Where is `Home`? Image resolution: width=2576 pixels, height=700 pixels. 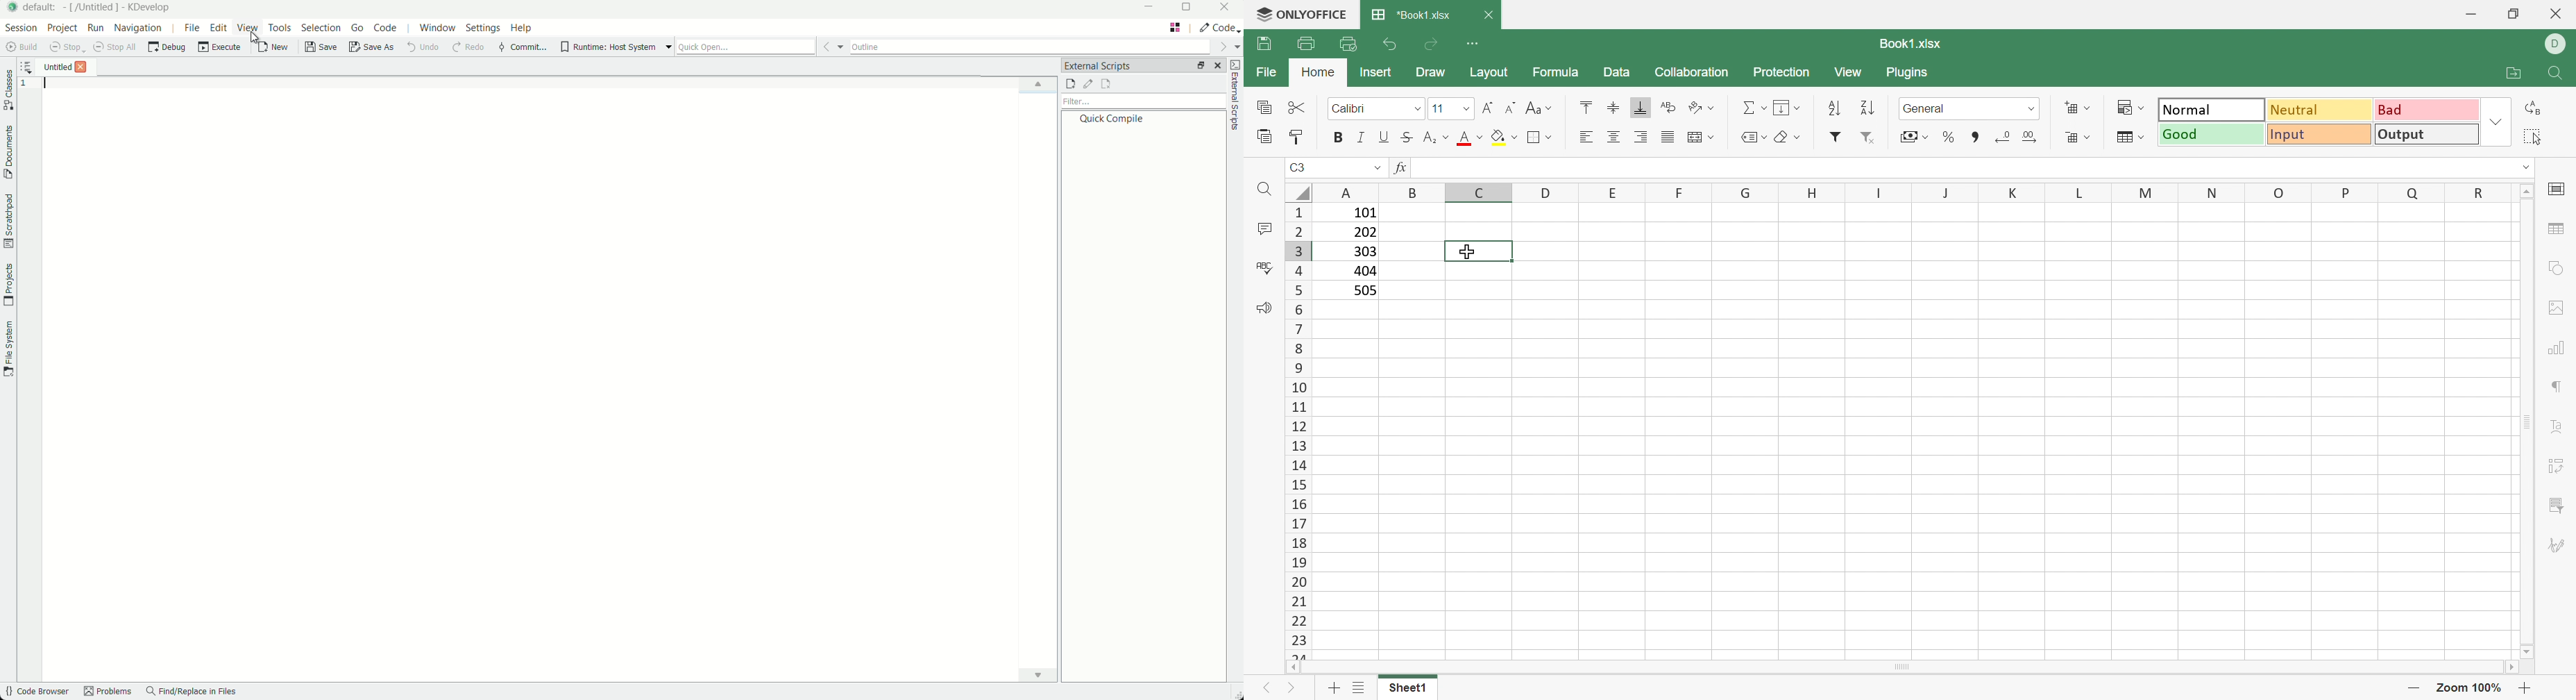 Home is located at coordinates (1321, 74).